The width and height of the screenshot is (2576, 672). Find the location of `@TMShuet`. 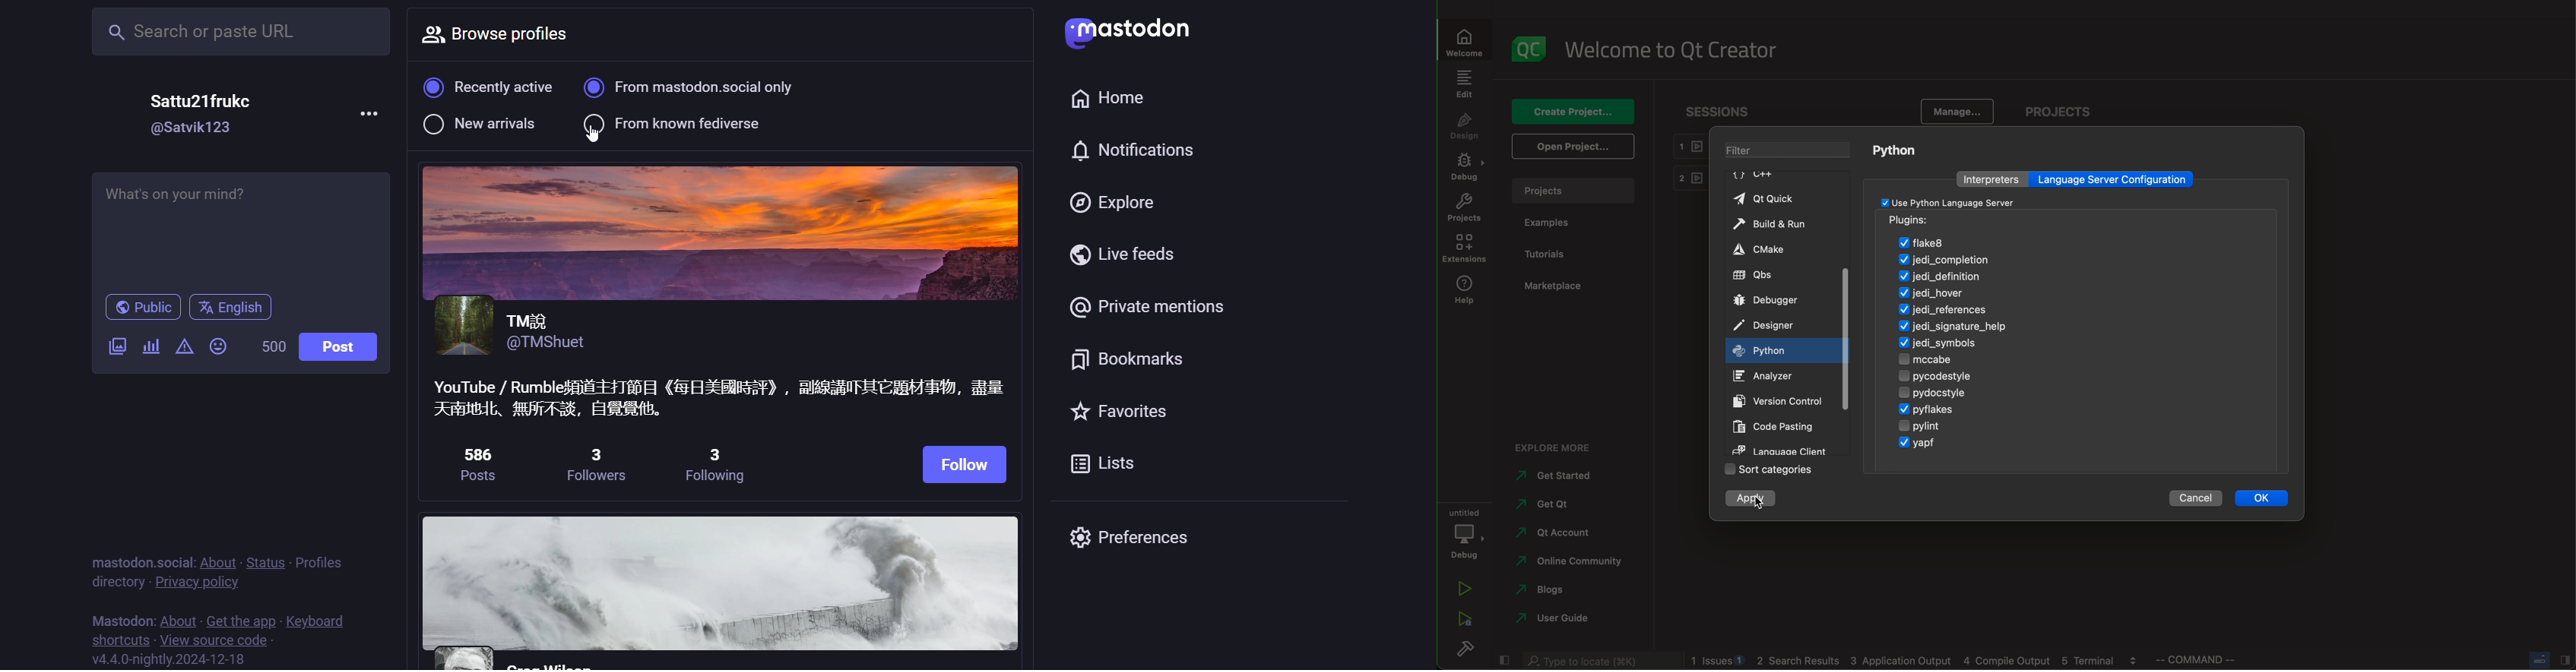

@TMShuet is located at coordinates (551, 343).